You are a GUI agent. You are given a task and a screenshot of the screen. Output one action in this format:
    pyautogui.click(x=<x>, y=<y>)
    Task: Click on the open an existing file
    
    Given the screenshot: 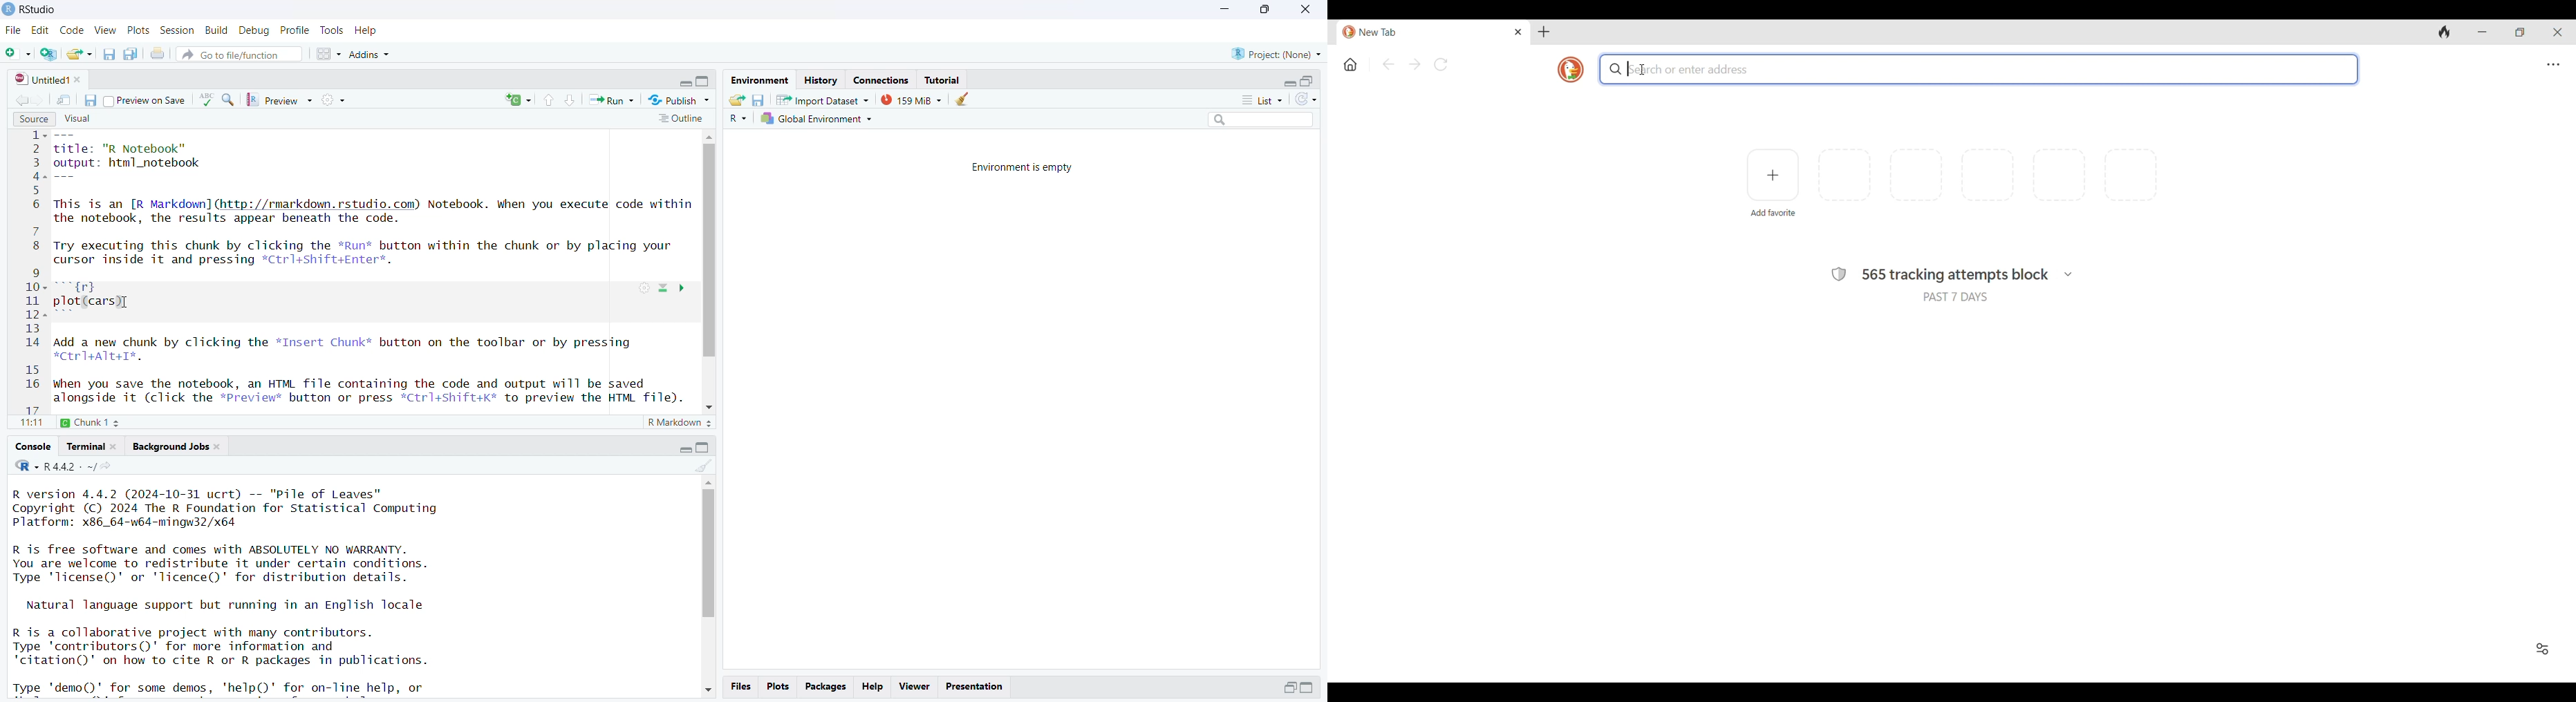 What is the action you would take?
    pyautogui.click(x=80, y=54)
    